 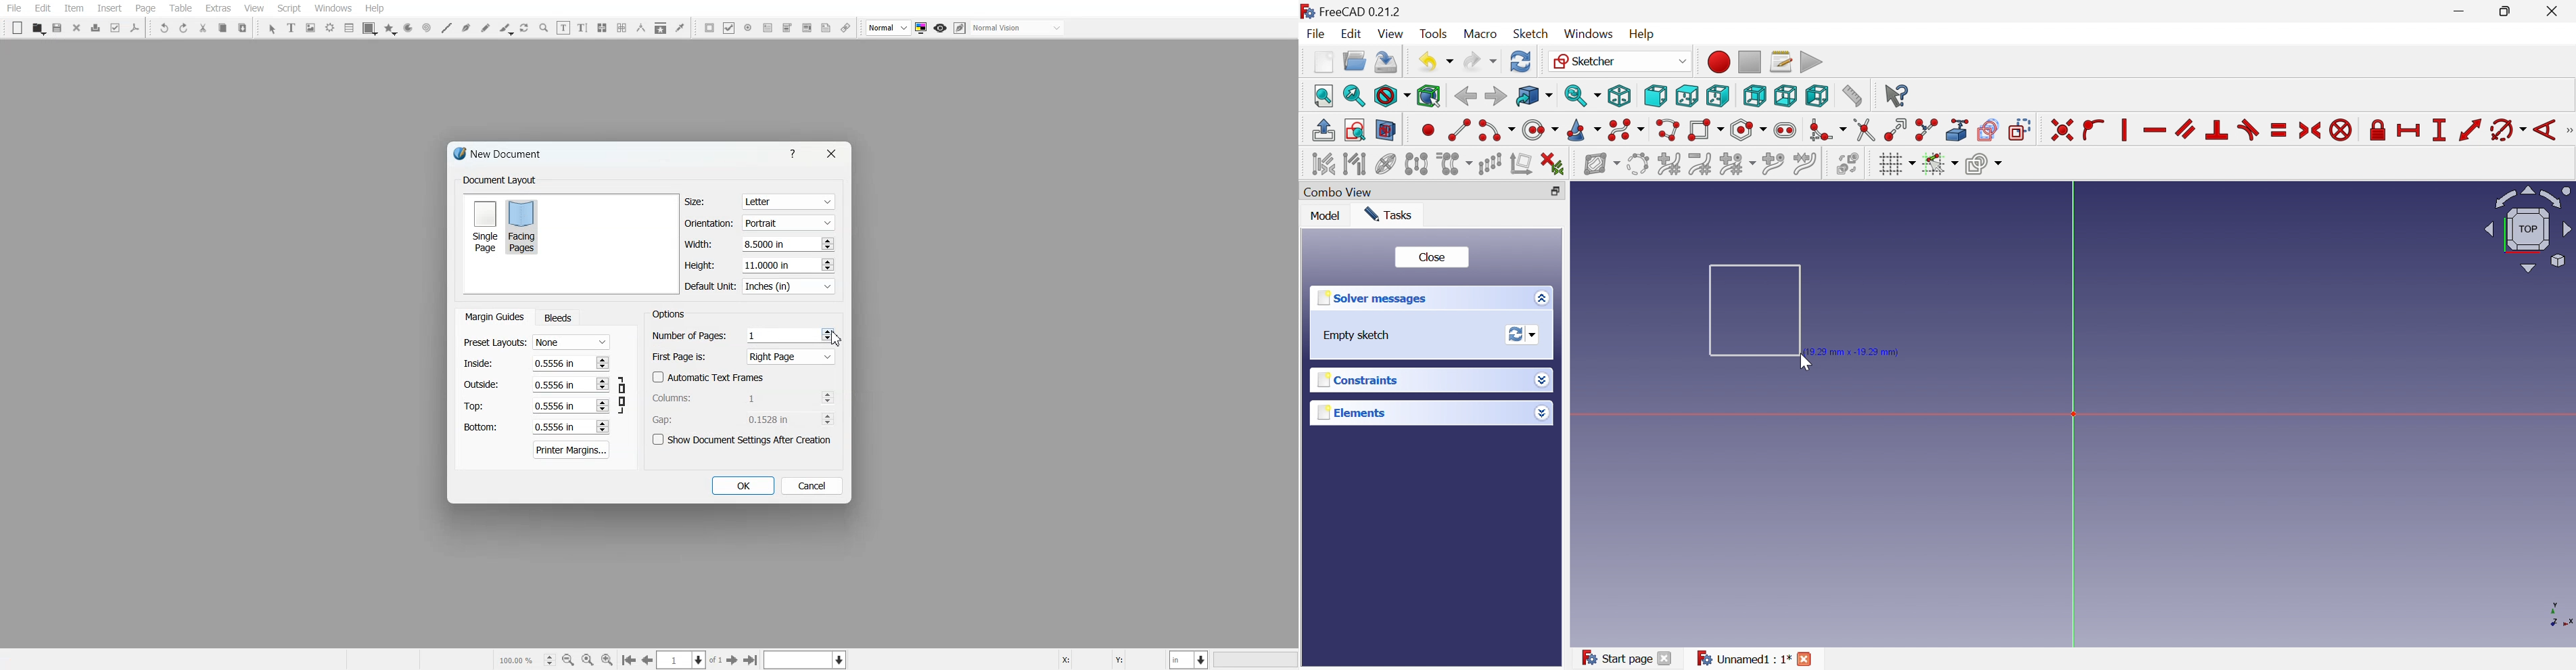 What do you see at coordinates (641, 28) in the screenshot?
I see `Measurement` at bounding box center [641, 28].